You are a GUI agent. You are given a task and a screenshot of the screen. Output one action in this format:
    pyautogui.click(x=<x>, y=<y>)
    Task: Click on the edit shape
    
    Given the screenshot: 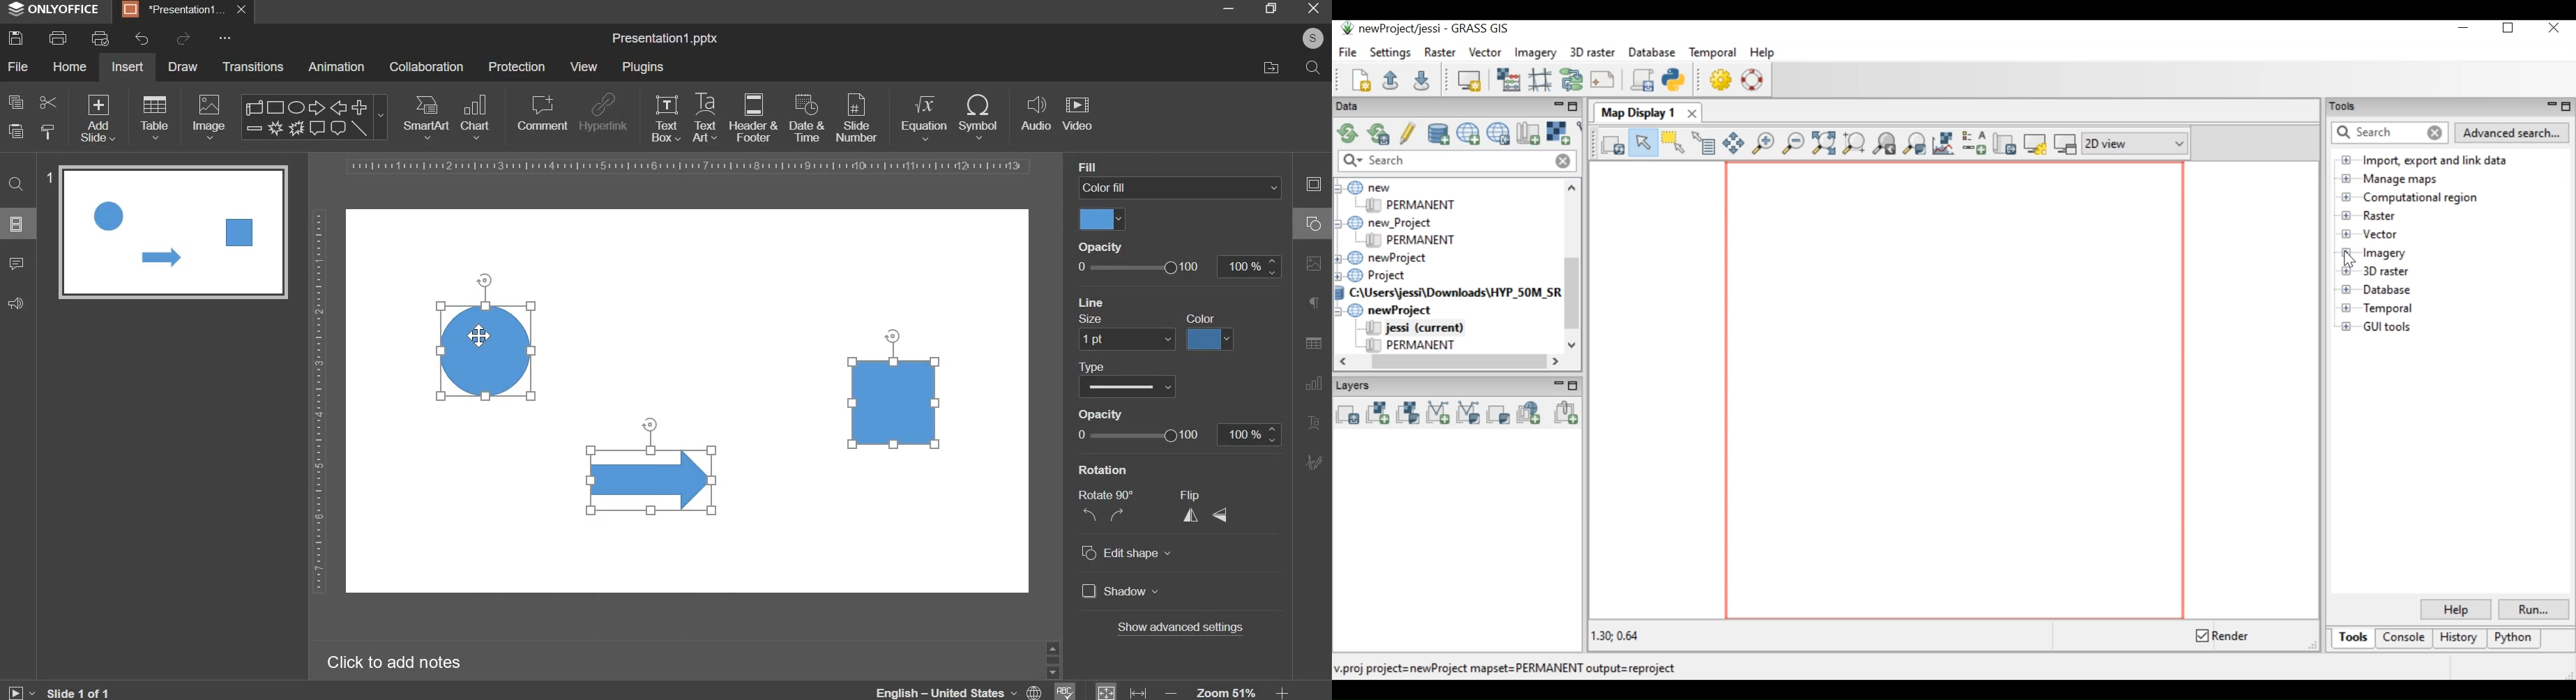 What is the action you would take?
    pyautogui.click(x=1125, y=551)
    